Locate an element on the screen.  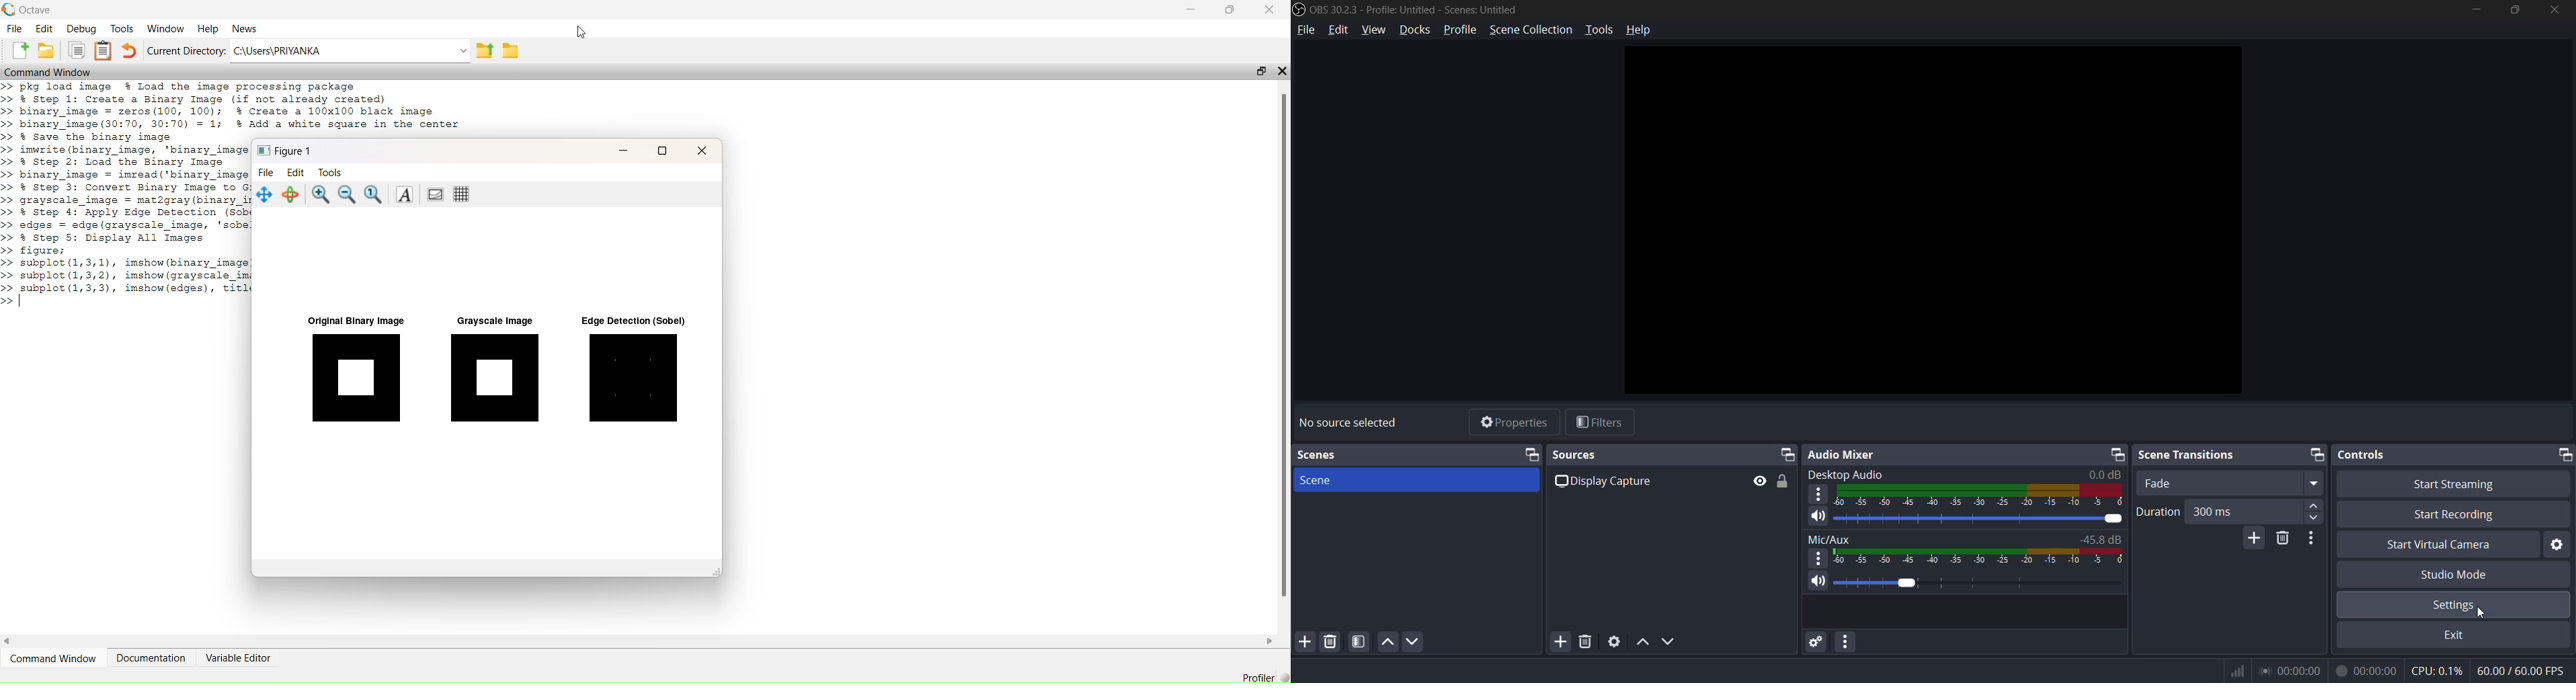
add source is located at coordinates (1560, 639).